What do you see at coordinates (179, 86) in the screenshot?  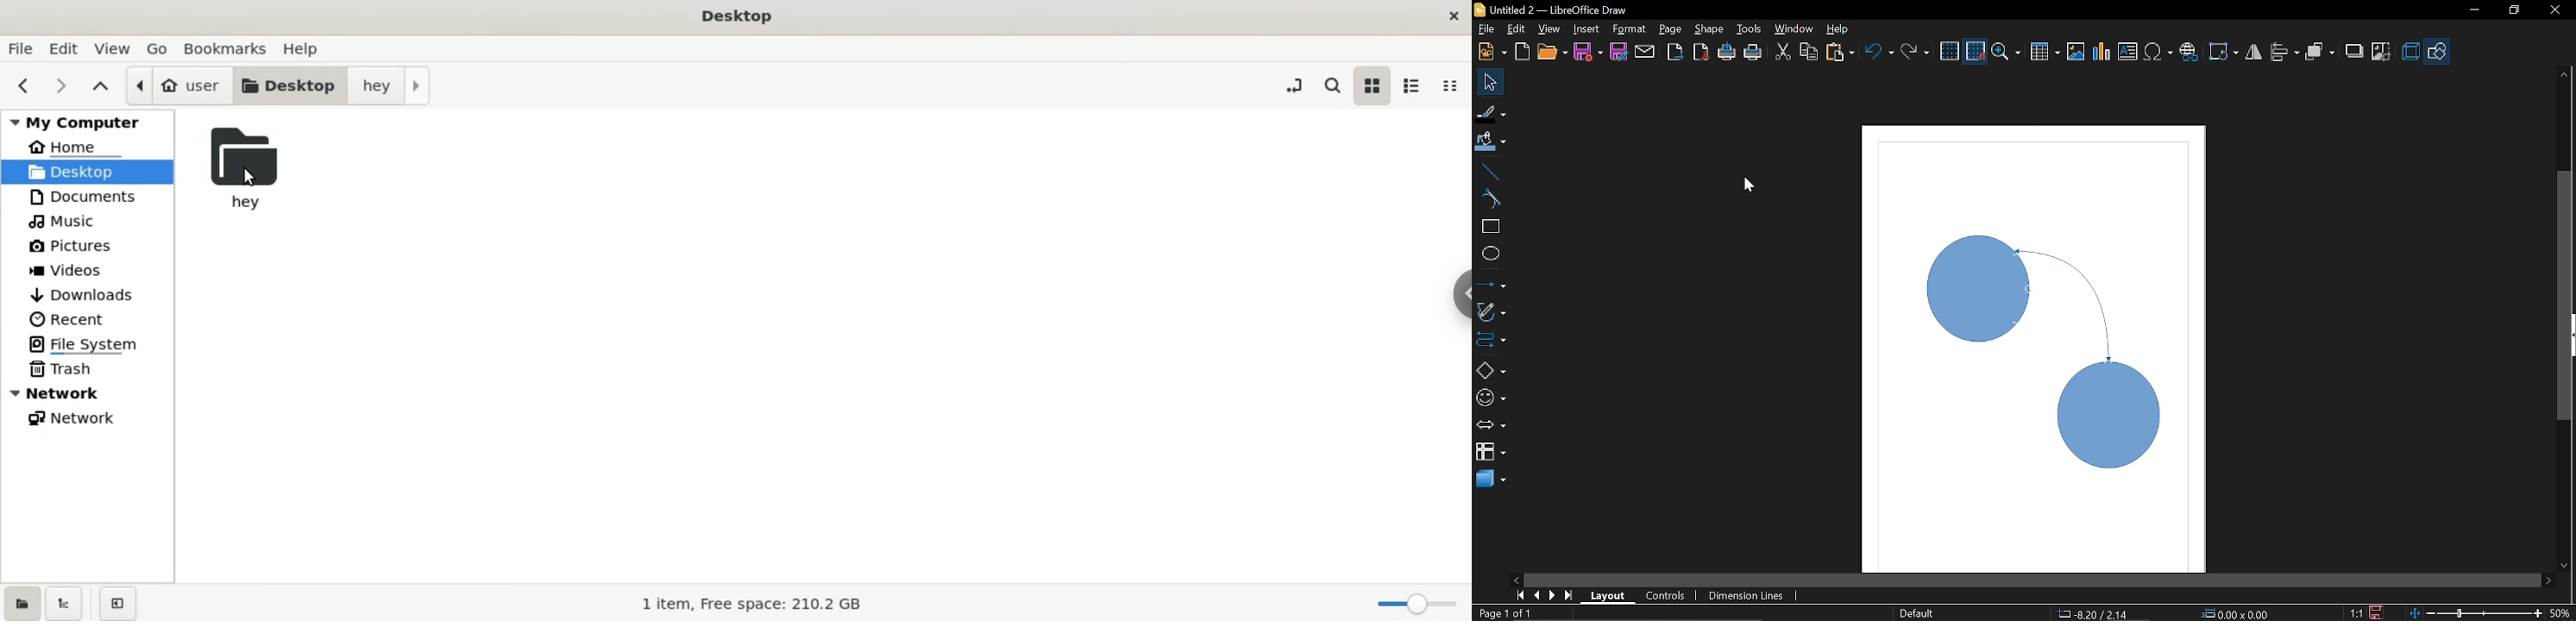 I see `user` at bounding box center [179, 86].